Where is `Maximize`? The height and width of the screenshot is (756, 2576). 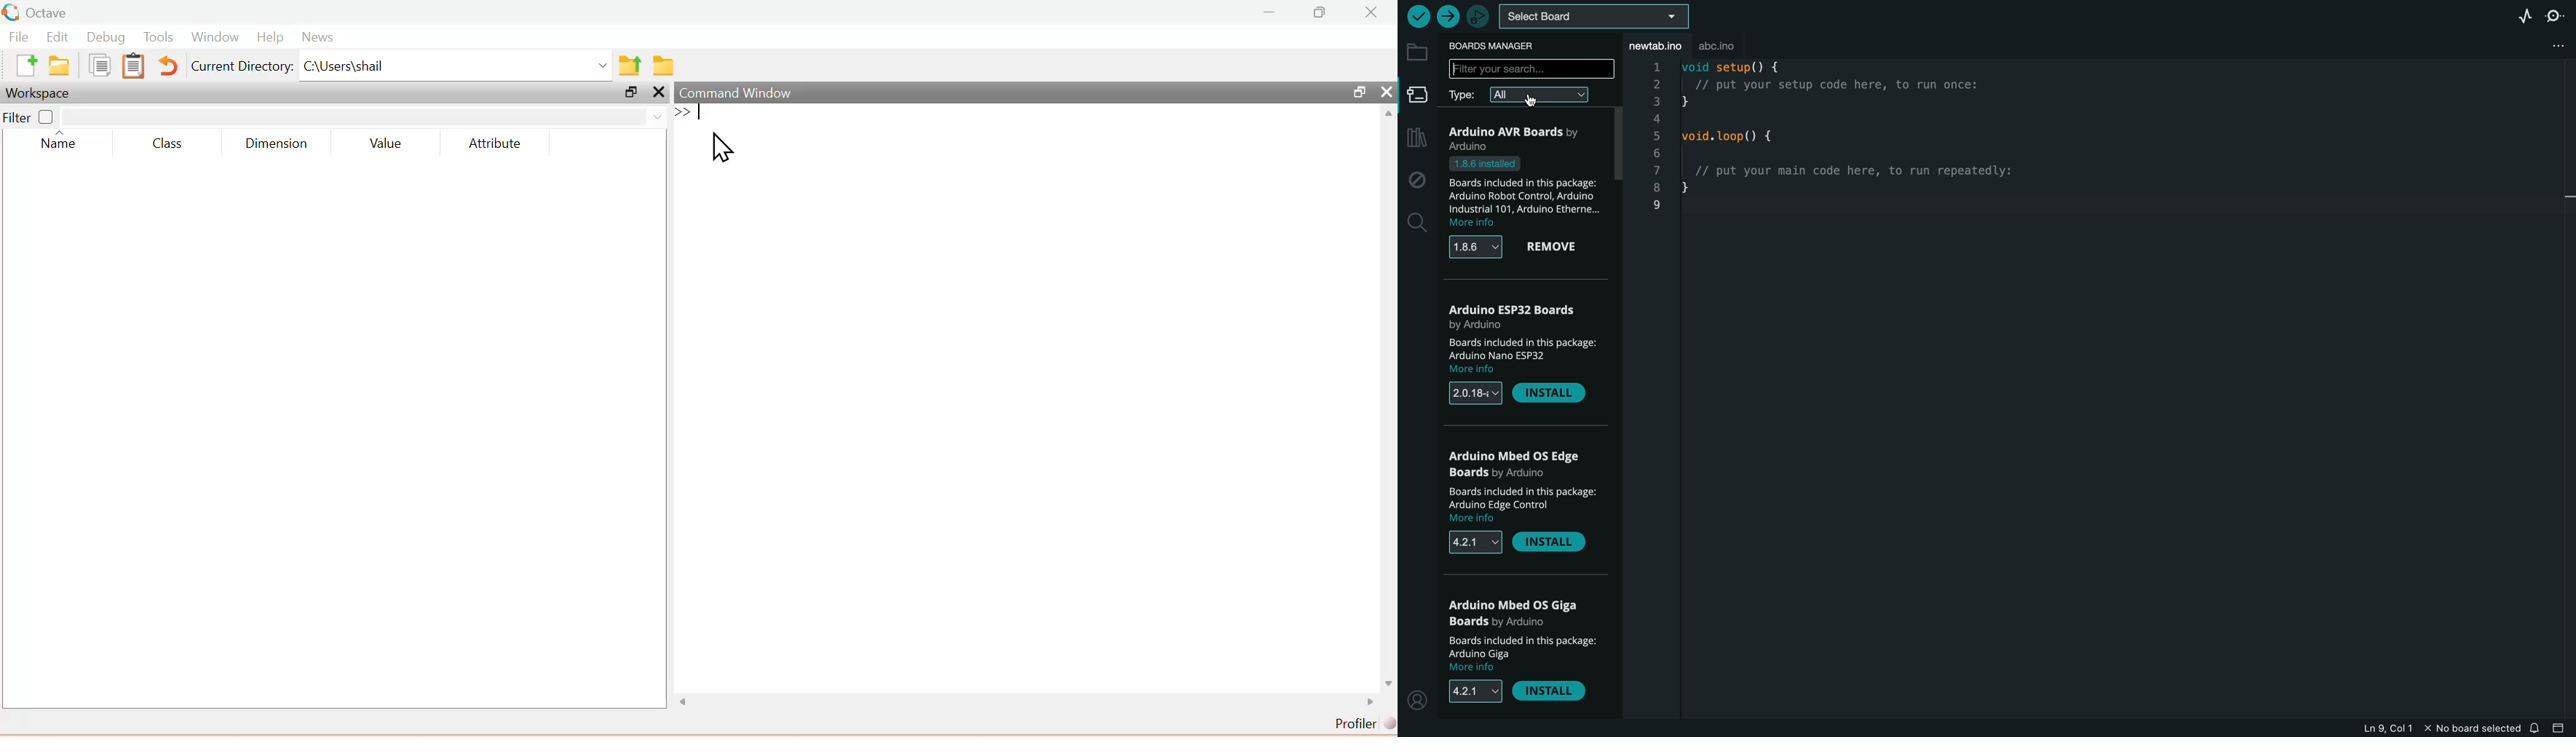
Maximize is located at coordinates (1357, 92).